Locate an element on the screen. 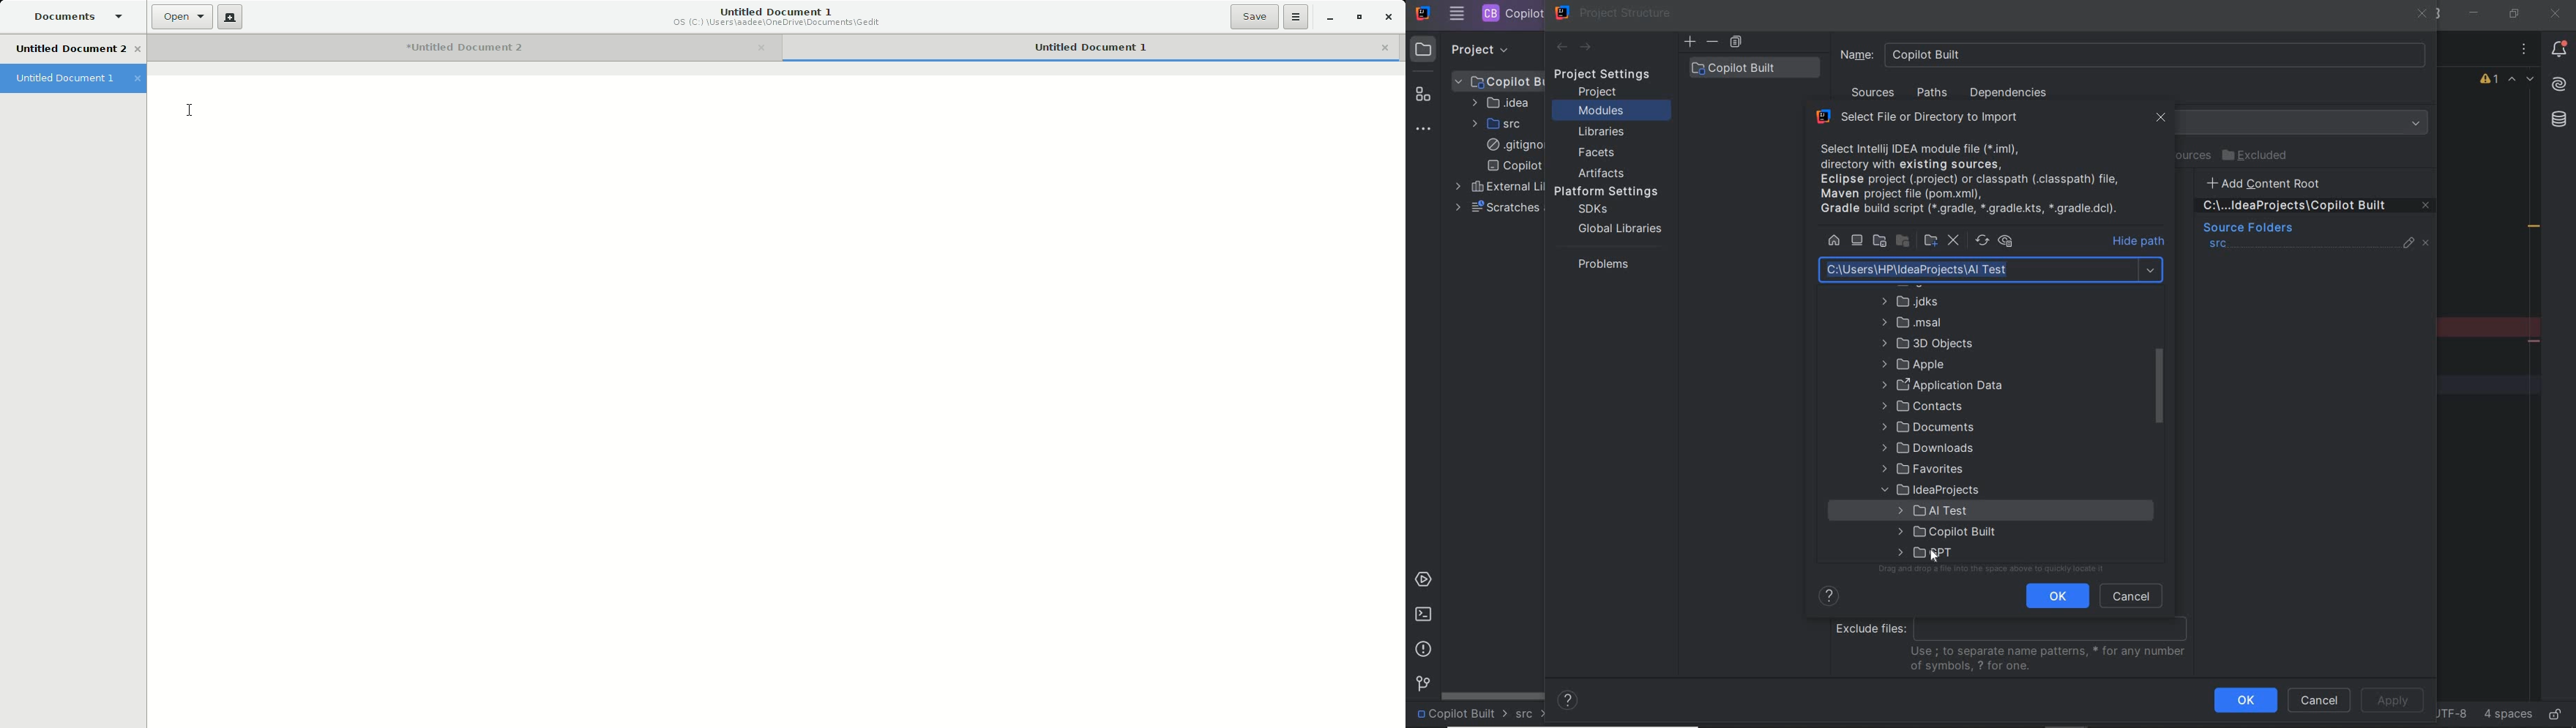 Image resolution: width=2576 pixels, height=728 pixels. Options is located at coordinates (1296, 17).